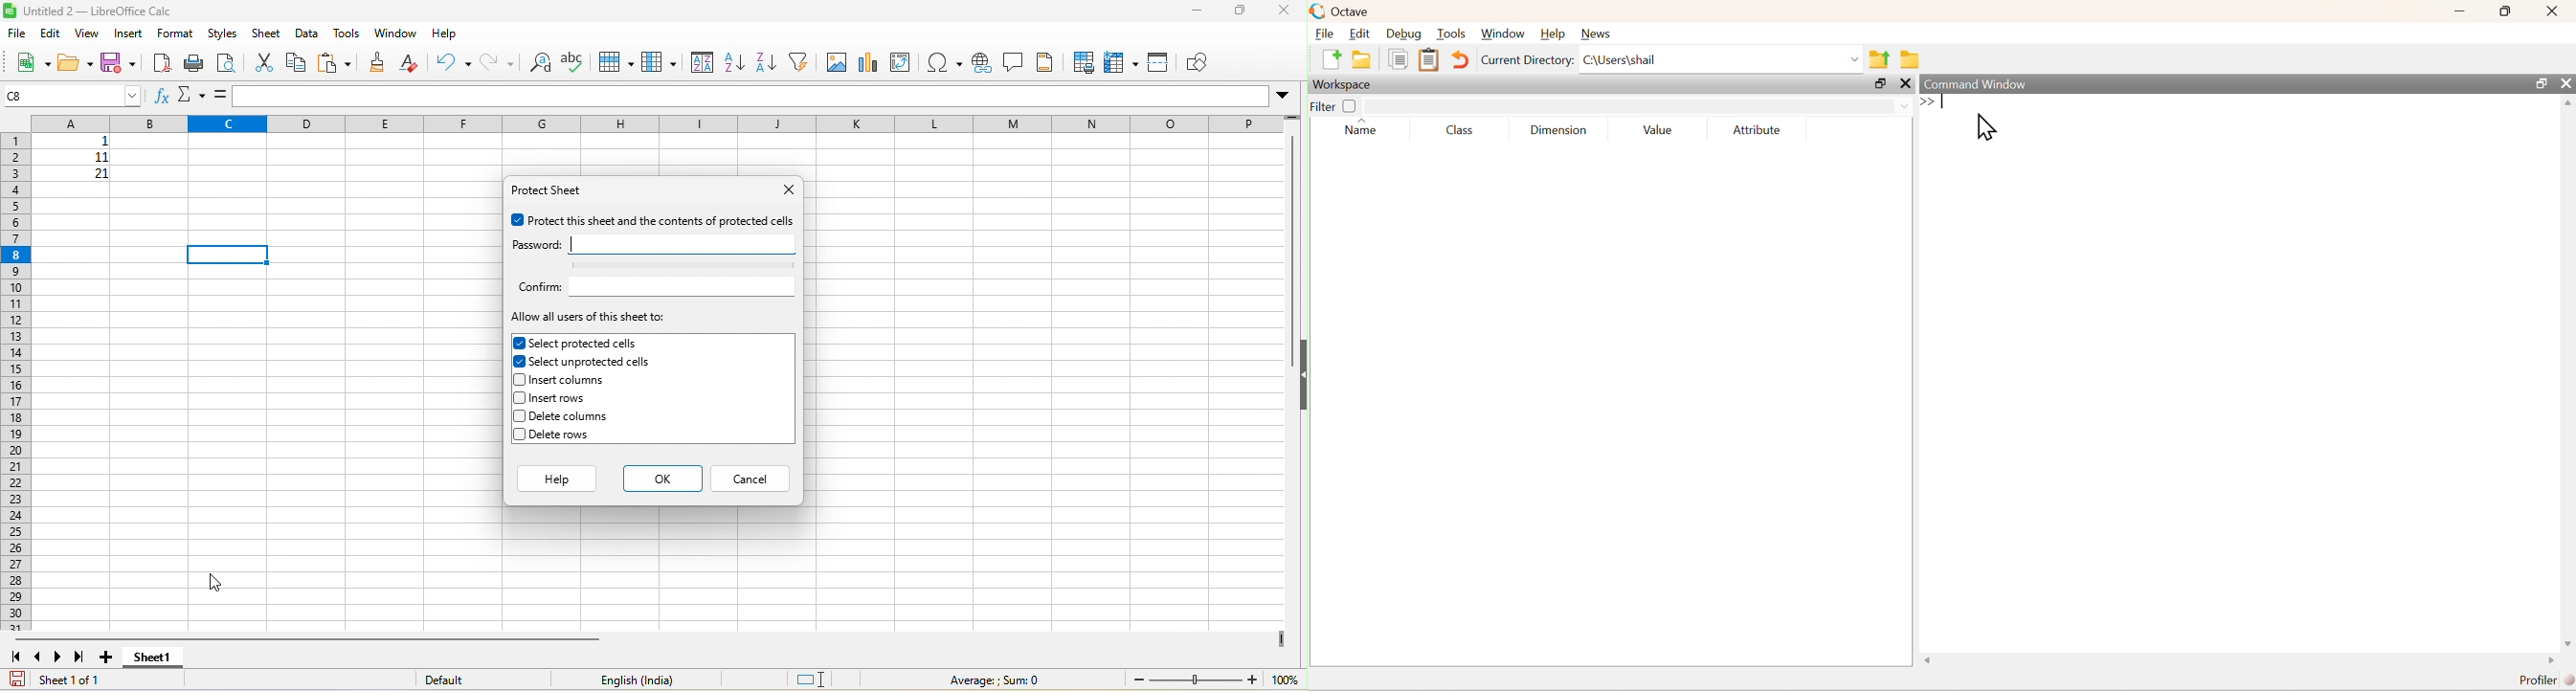 This screenshot has height=700, width=2576. What do you see at coordinates (765, 61) in the screenshot?
I see `sort descending` at bounding box center [765, 61].